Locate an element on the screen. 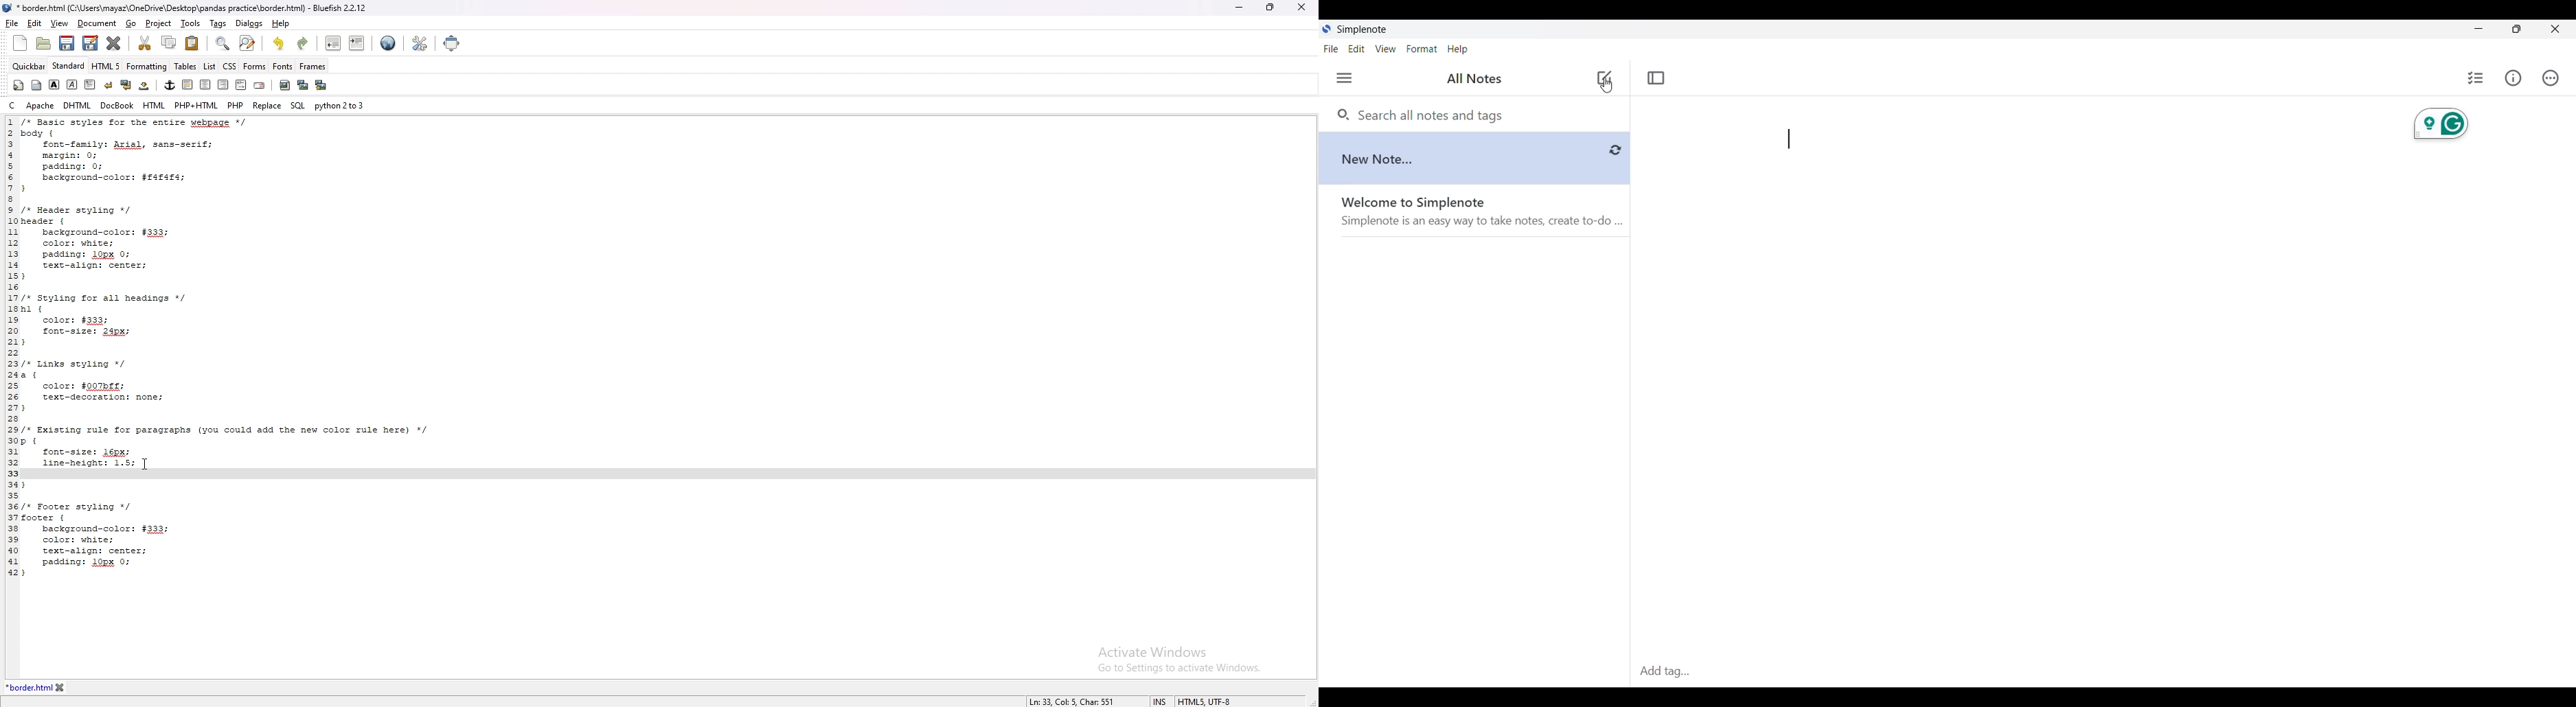  paragraph is located at coordinates (89, 84).